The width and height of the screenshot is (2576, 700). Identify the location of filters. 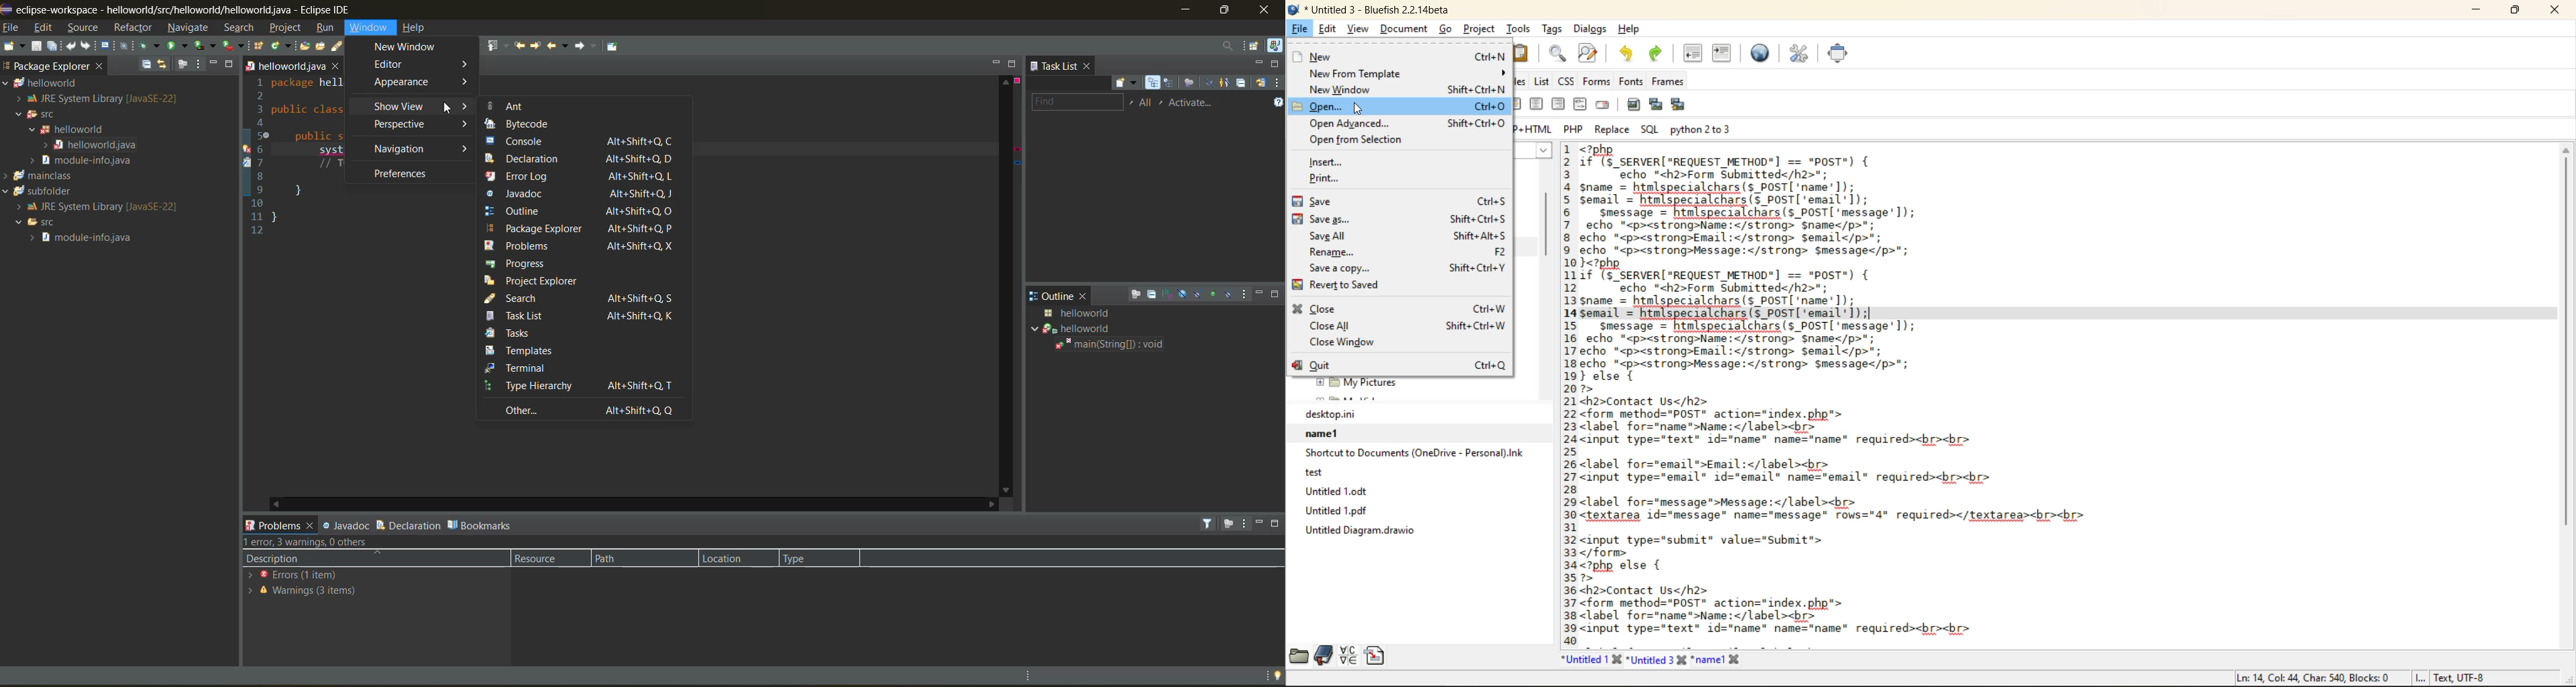
(1208, 523).